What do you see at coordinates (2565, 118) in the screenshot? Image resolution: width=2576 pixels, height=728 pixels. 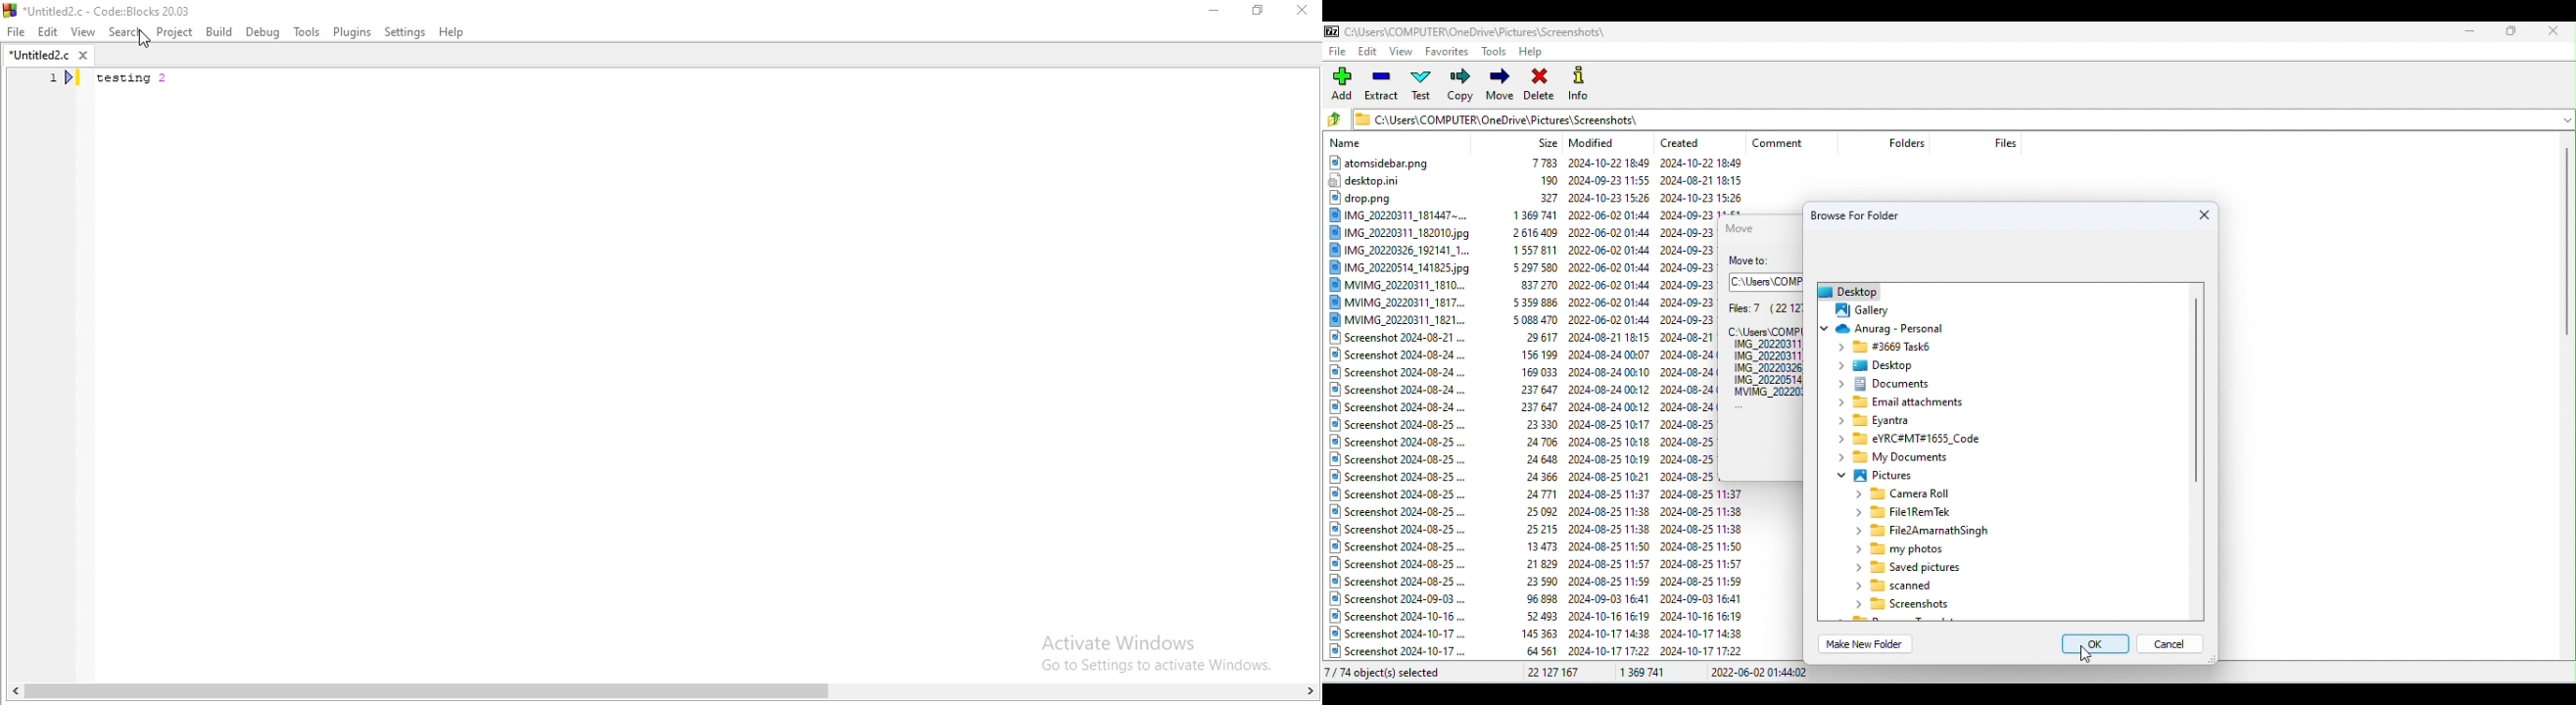 I see `Drop down menu` at bounding box center [2565, 118].